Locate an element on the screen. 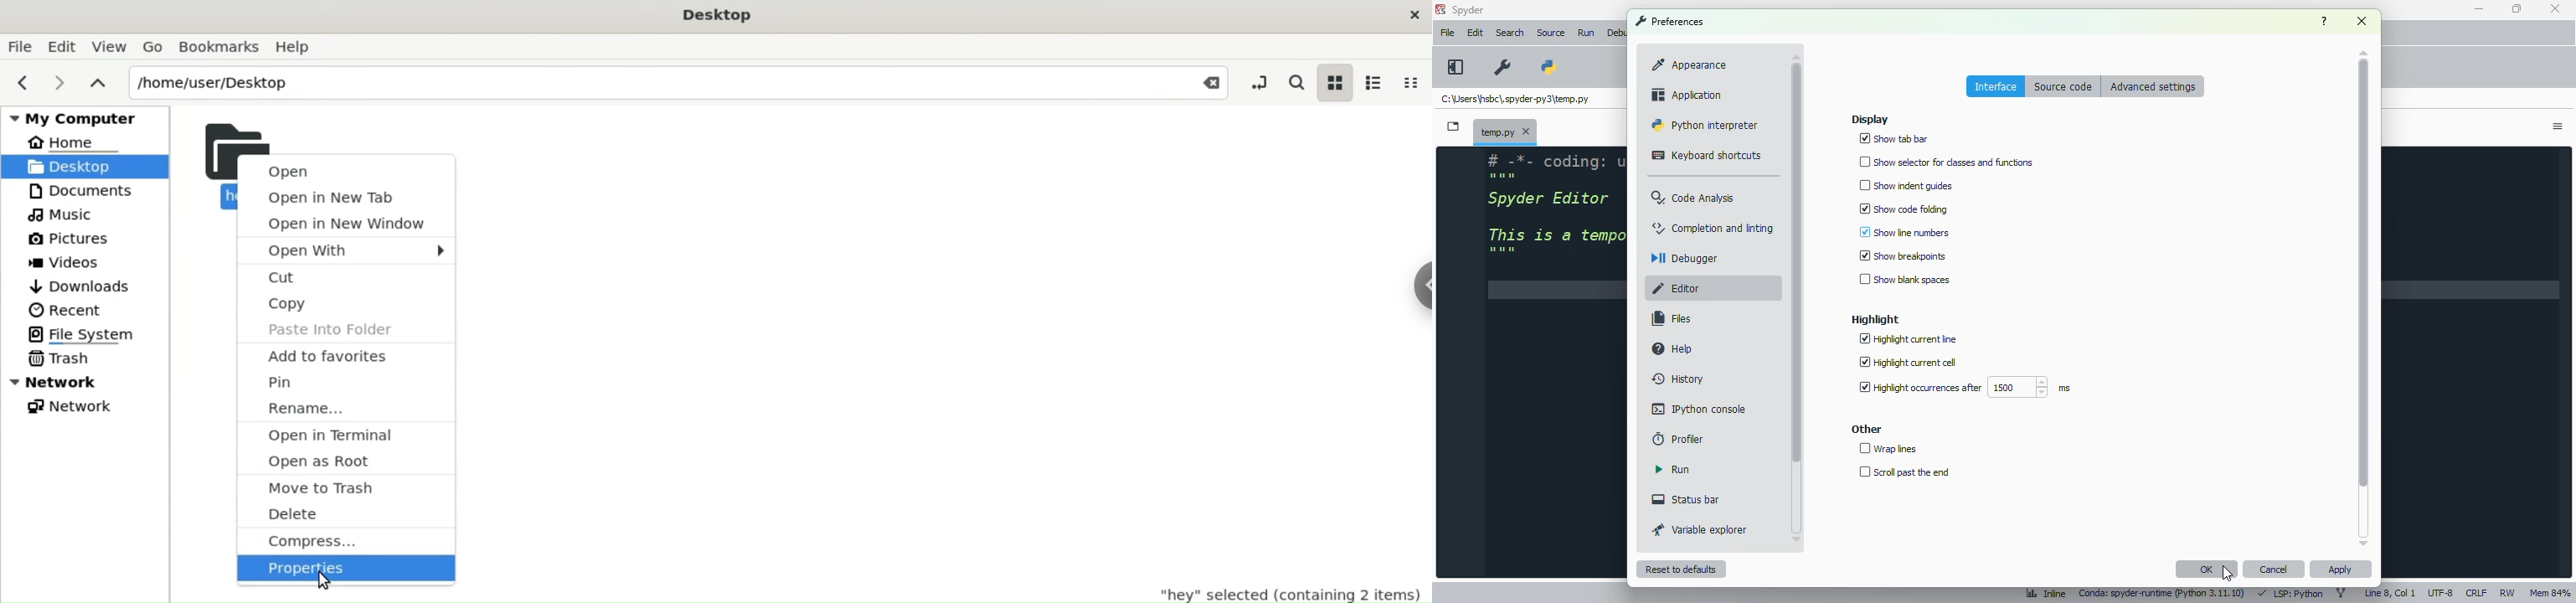  conda: spyder-runtime (python 3. 11. 10) is located at coordinates (2163, 592).